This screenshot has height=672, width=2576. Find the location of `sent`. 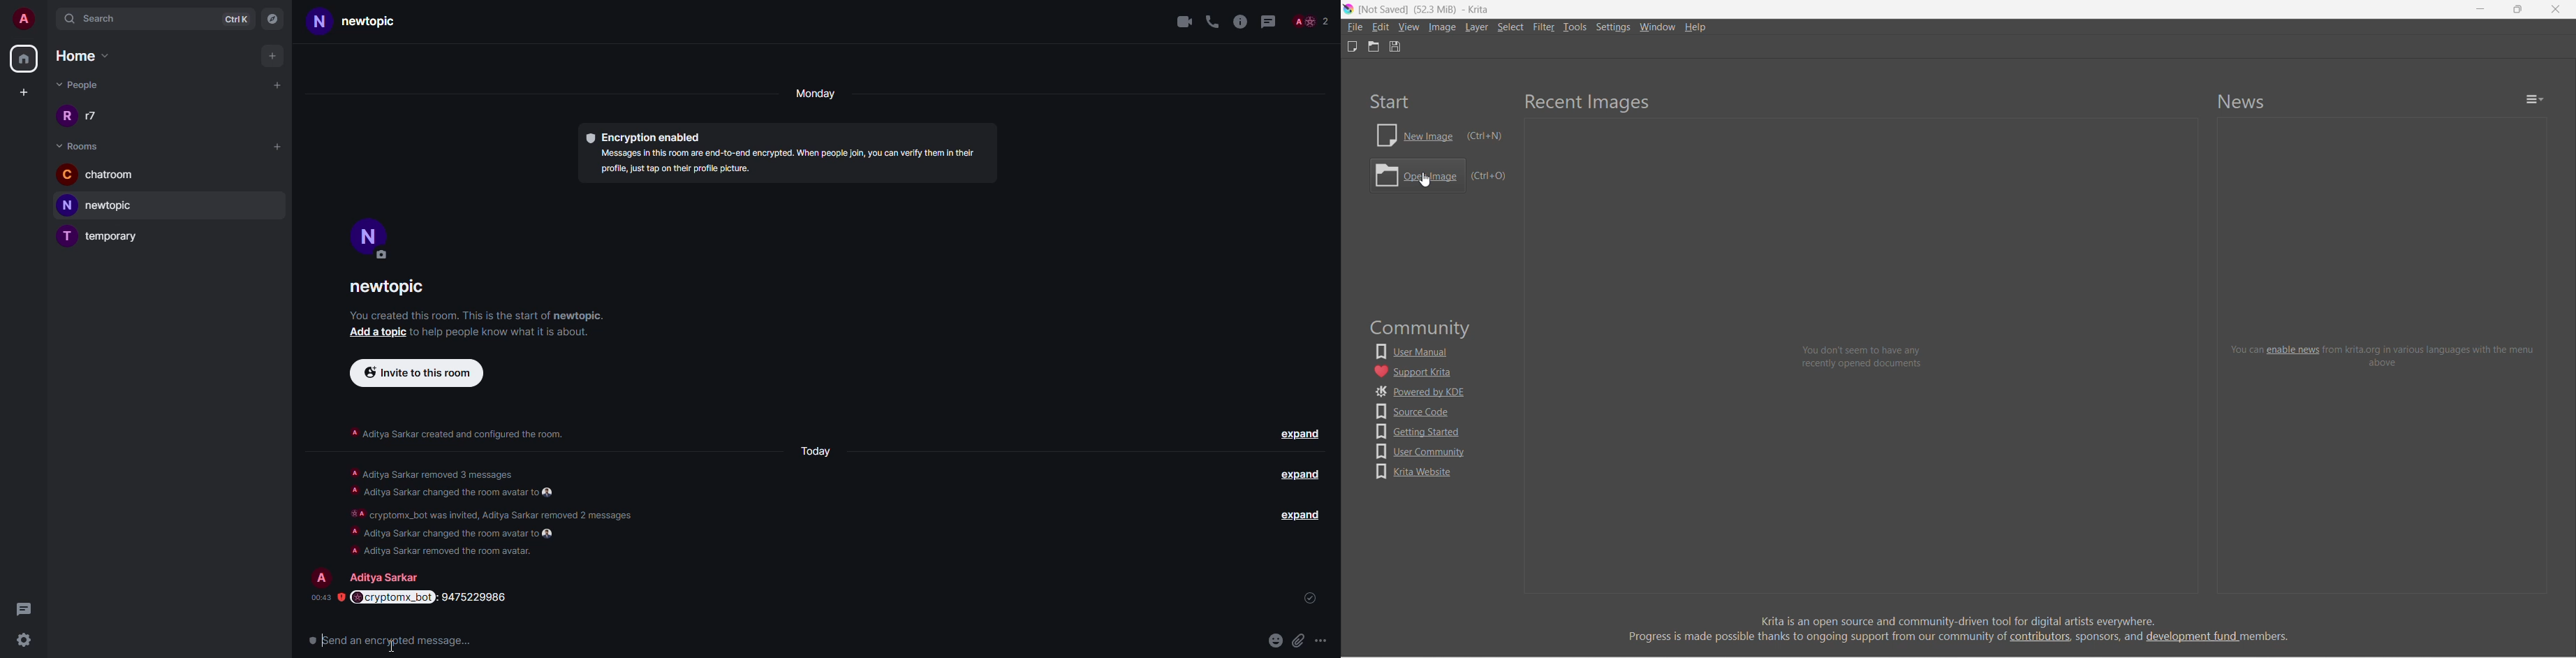

sent is located at coordinates (1314, 598).